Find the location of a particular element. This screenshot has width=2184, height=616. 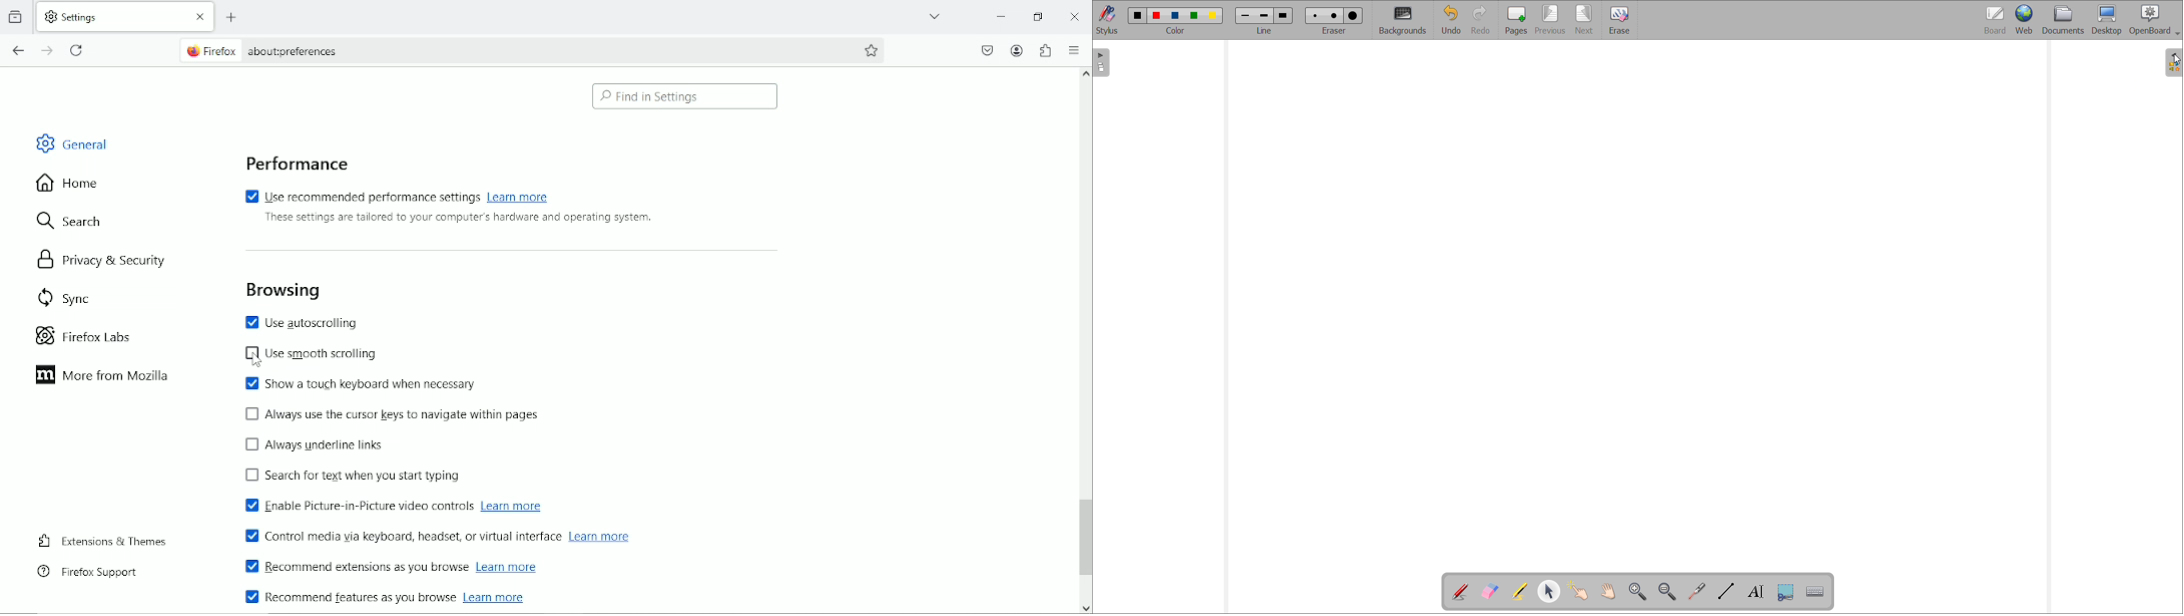

Always underline links is located at coordinates (317, 443).